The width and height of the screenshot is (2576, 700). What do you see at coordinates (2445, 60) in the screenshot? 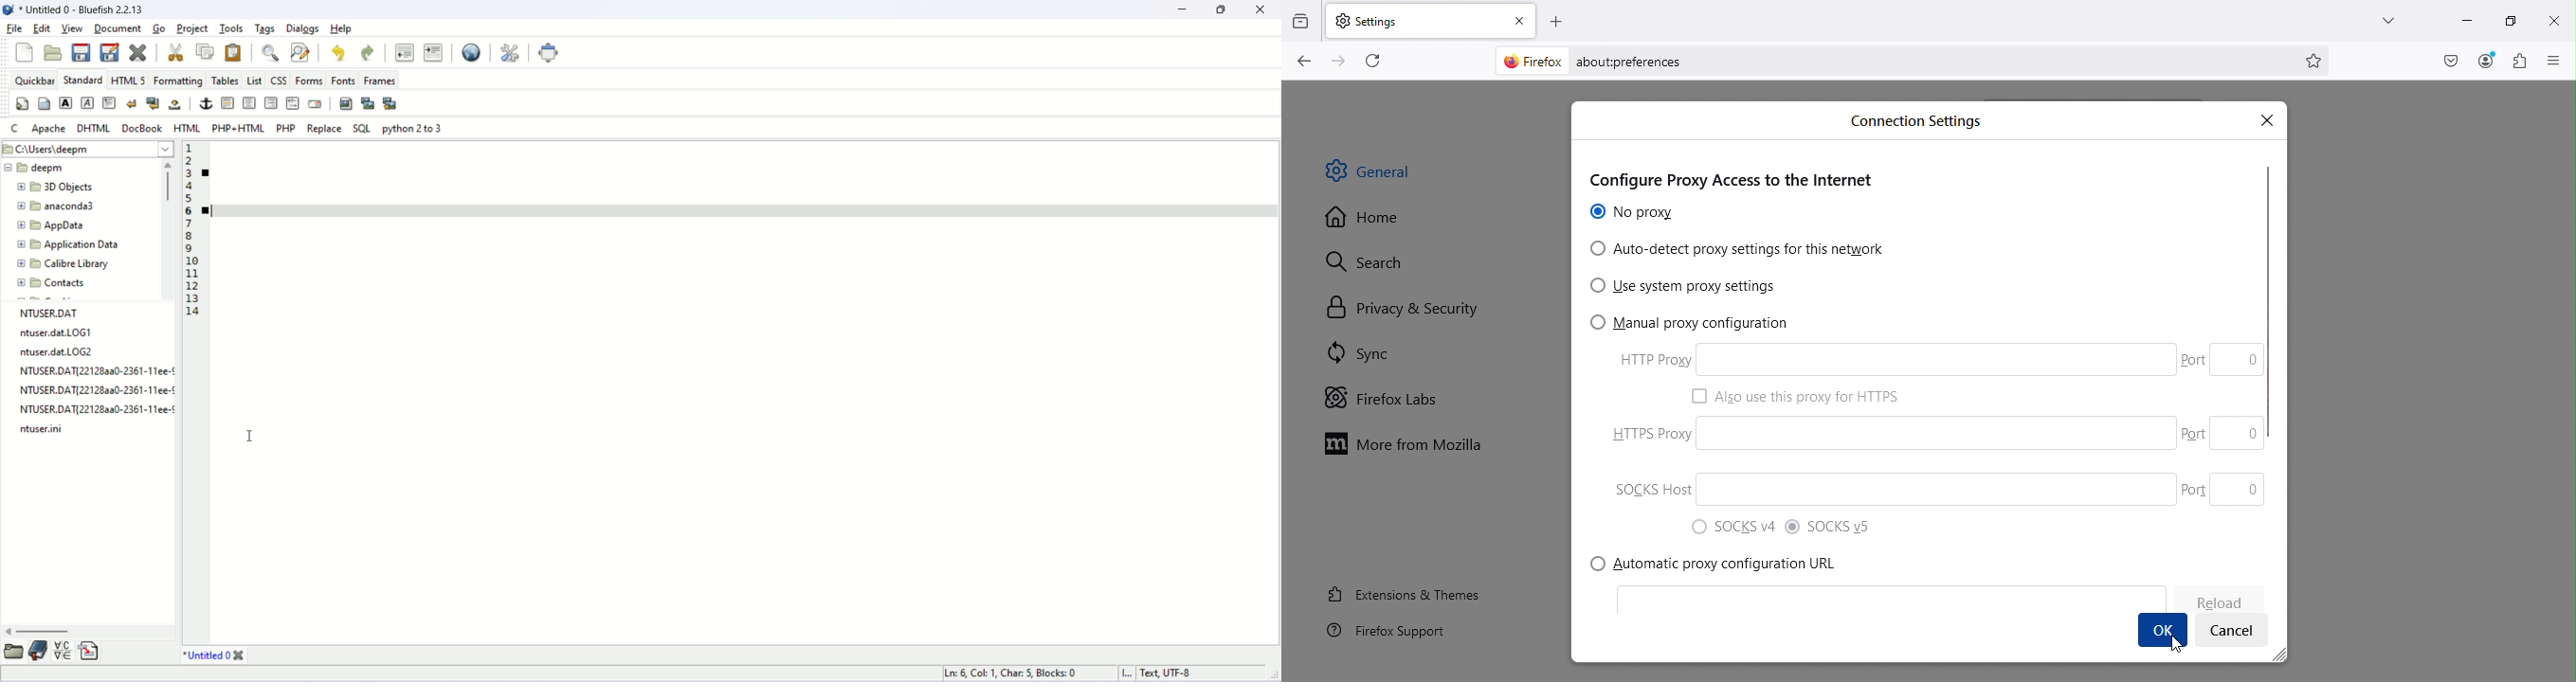
I see `Save to pocket` at bounding box center [2445, 60].